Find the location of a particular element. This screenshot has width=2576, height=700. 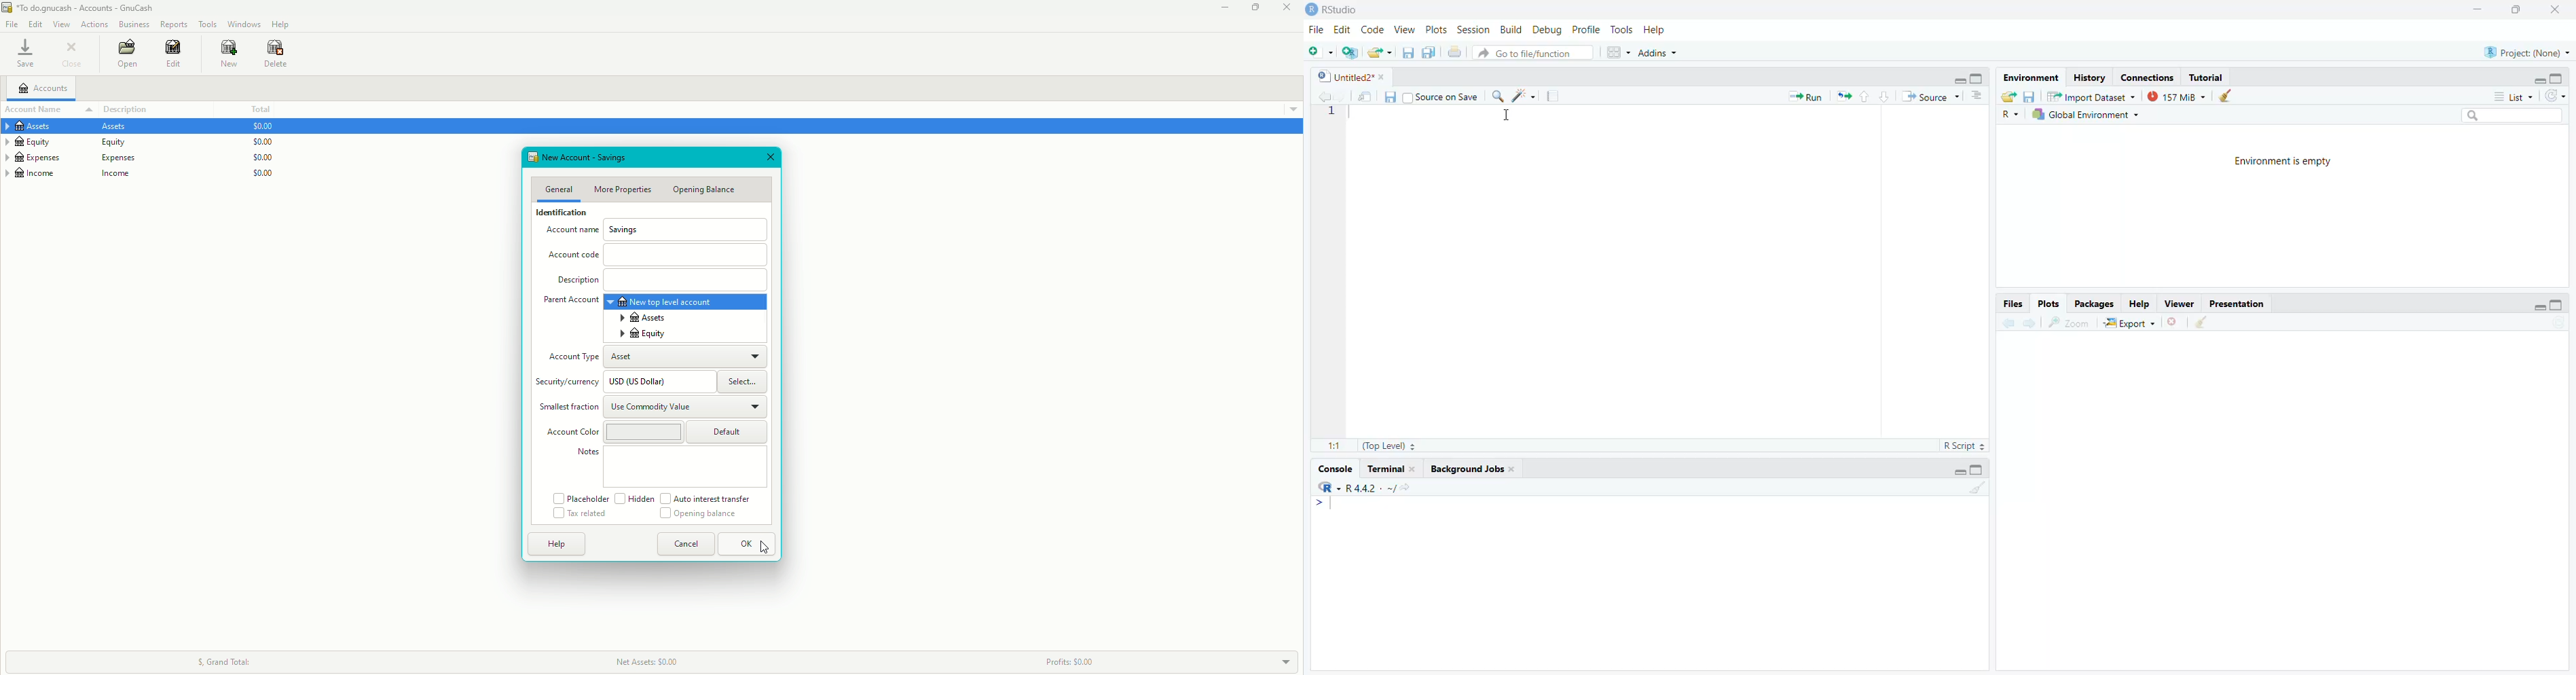

Environment is empty is located at coordinates (2286, 161).